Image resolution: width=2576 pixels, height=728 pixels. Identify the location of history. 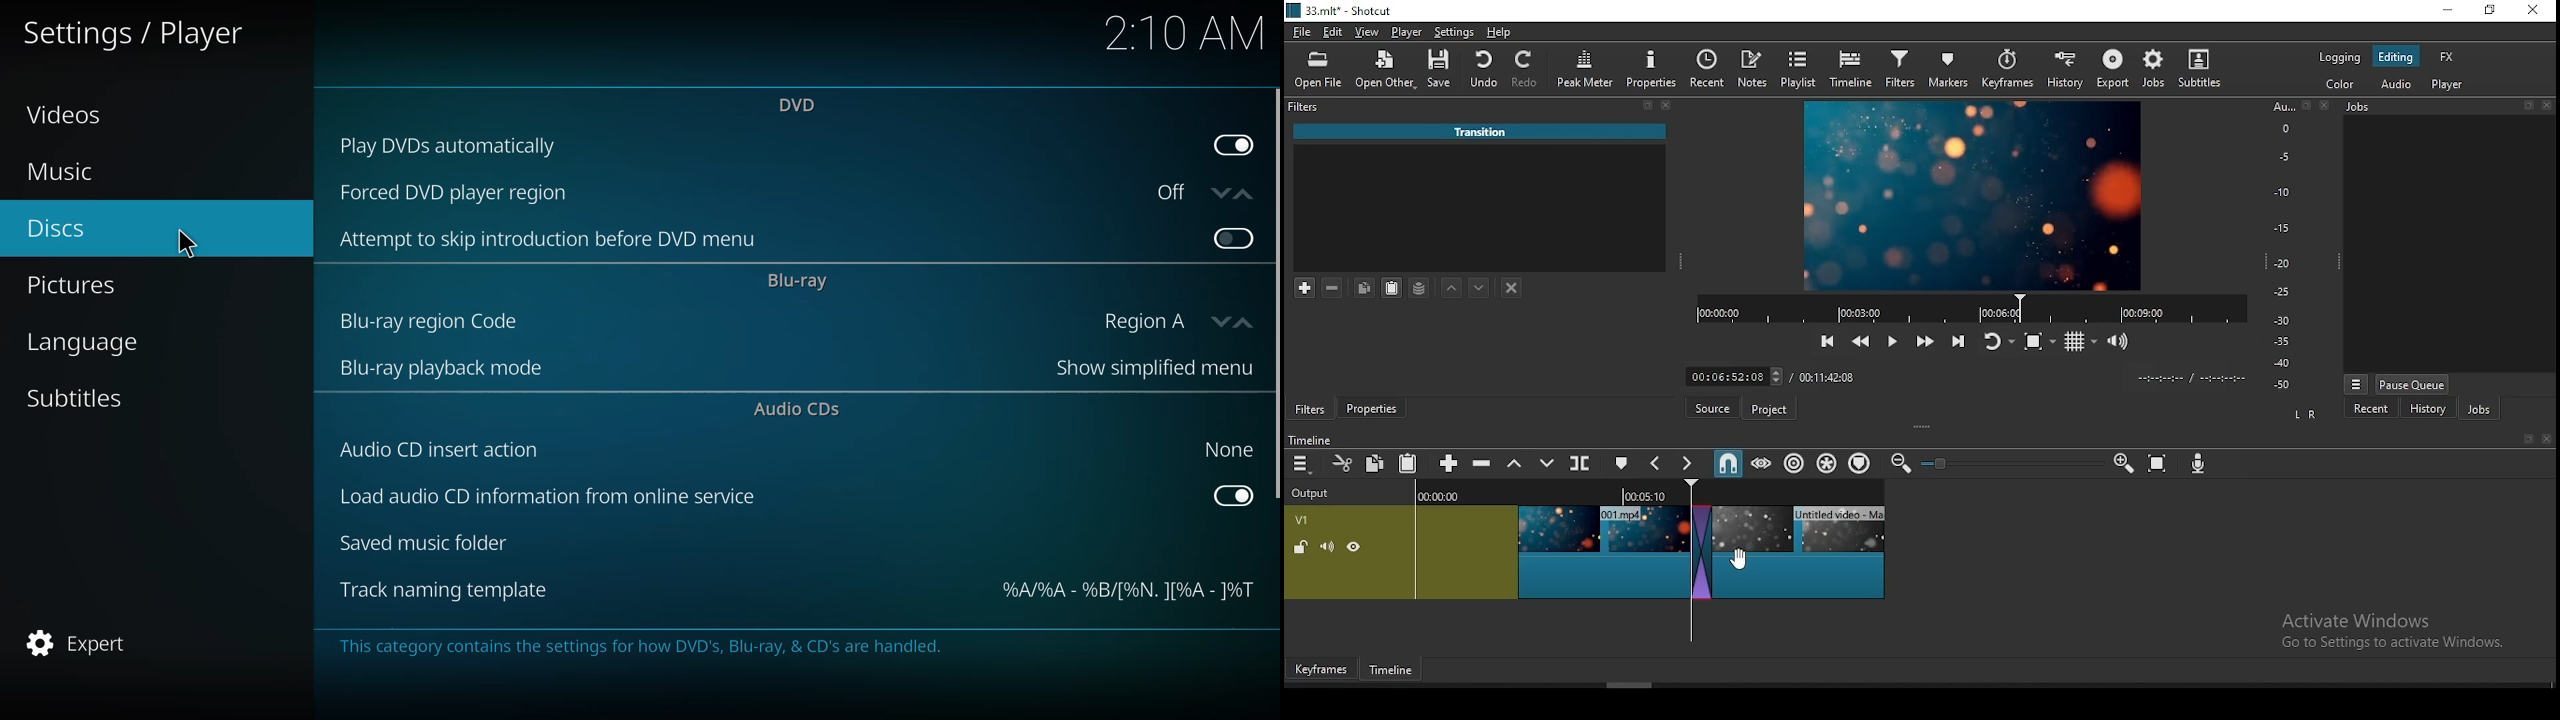
(2062, 67).